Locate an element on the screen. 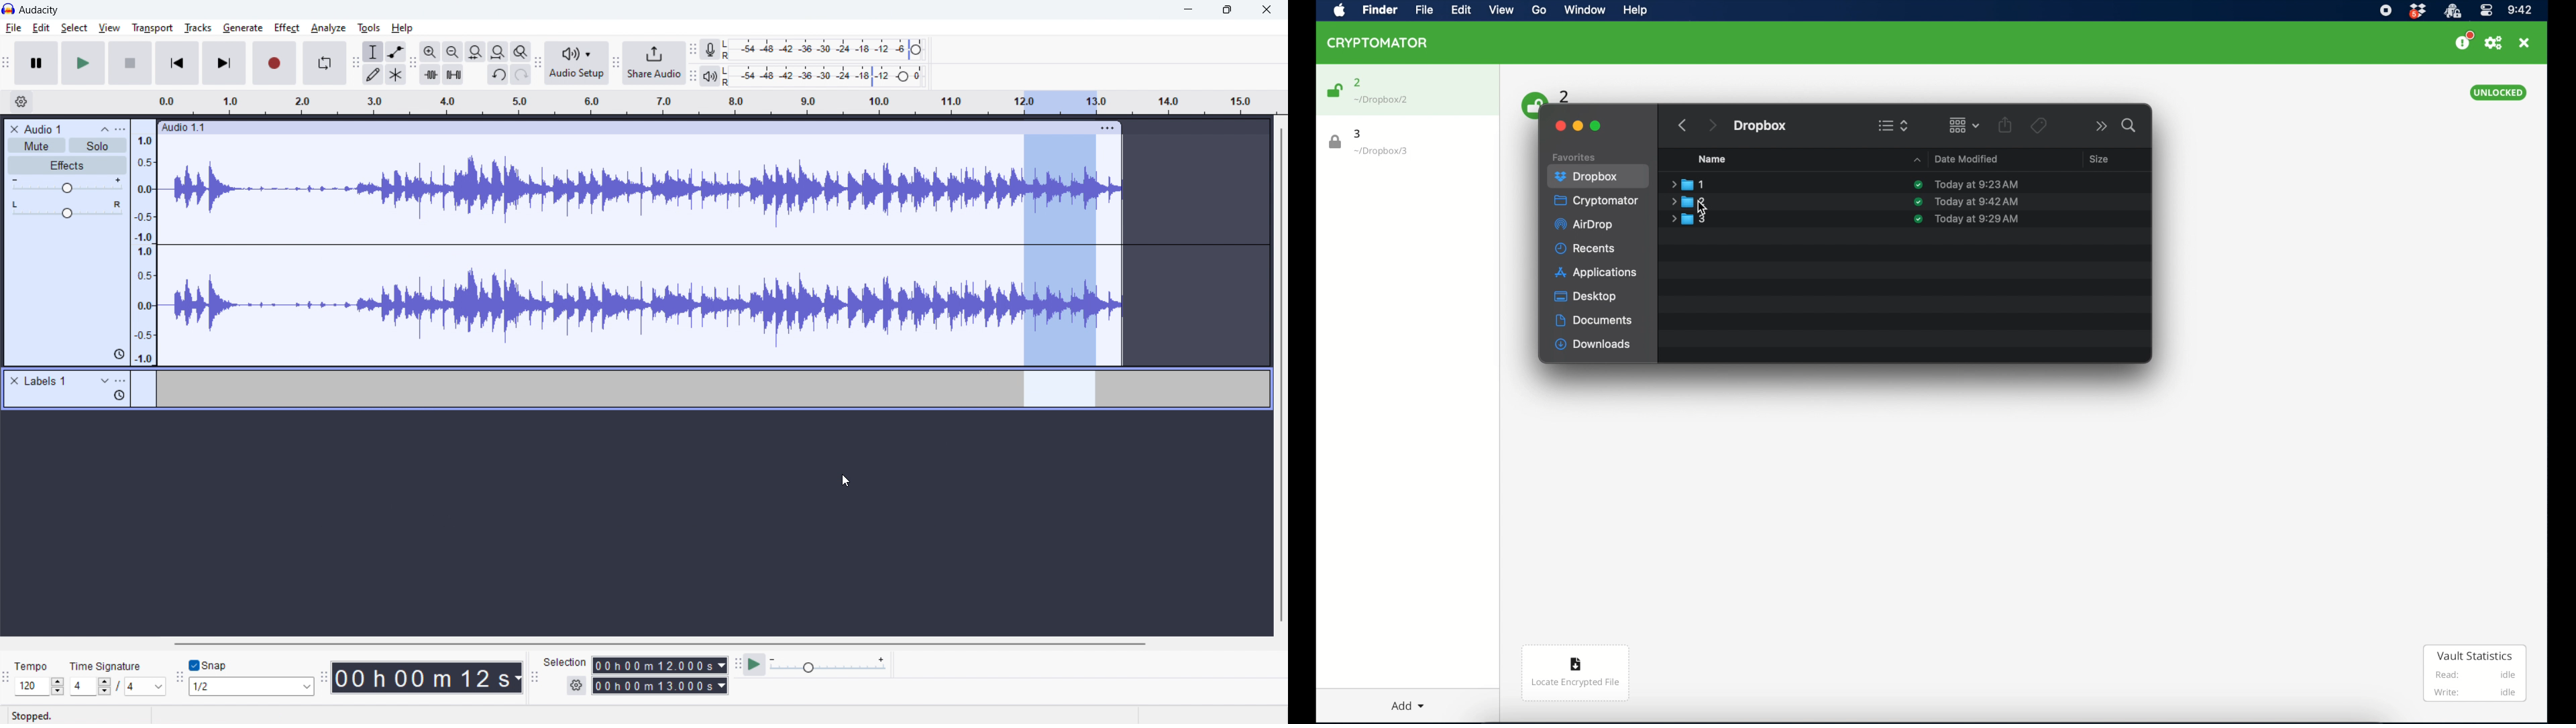  fit selction to width is located at coordinates (476, 52).